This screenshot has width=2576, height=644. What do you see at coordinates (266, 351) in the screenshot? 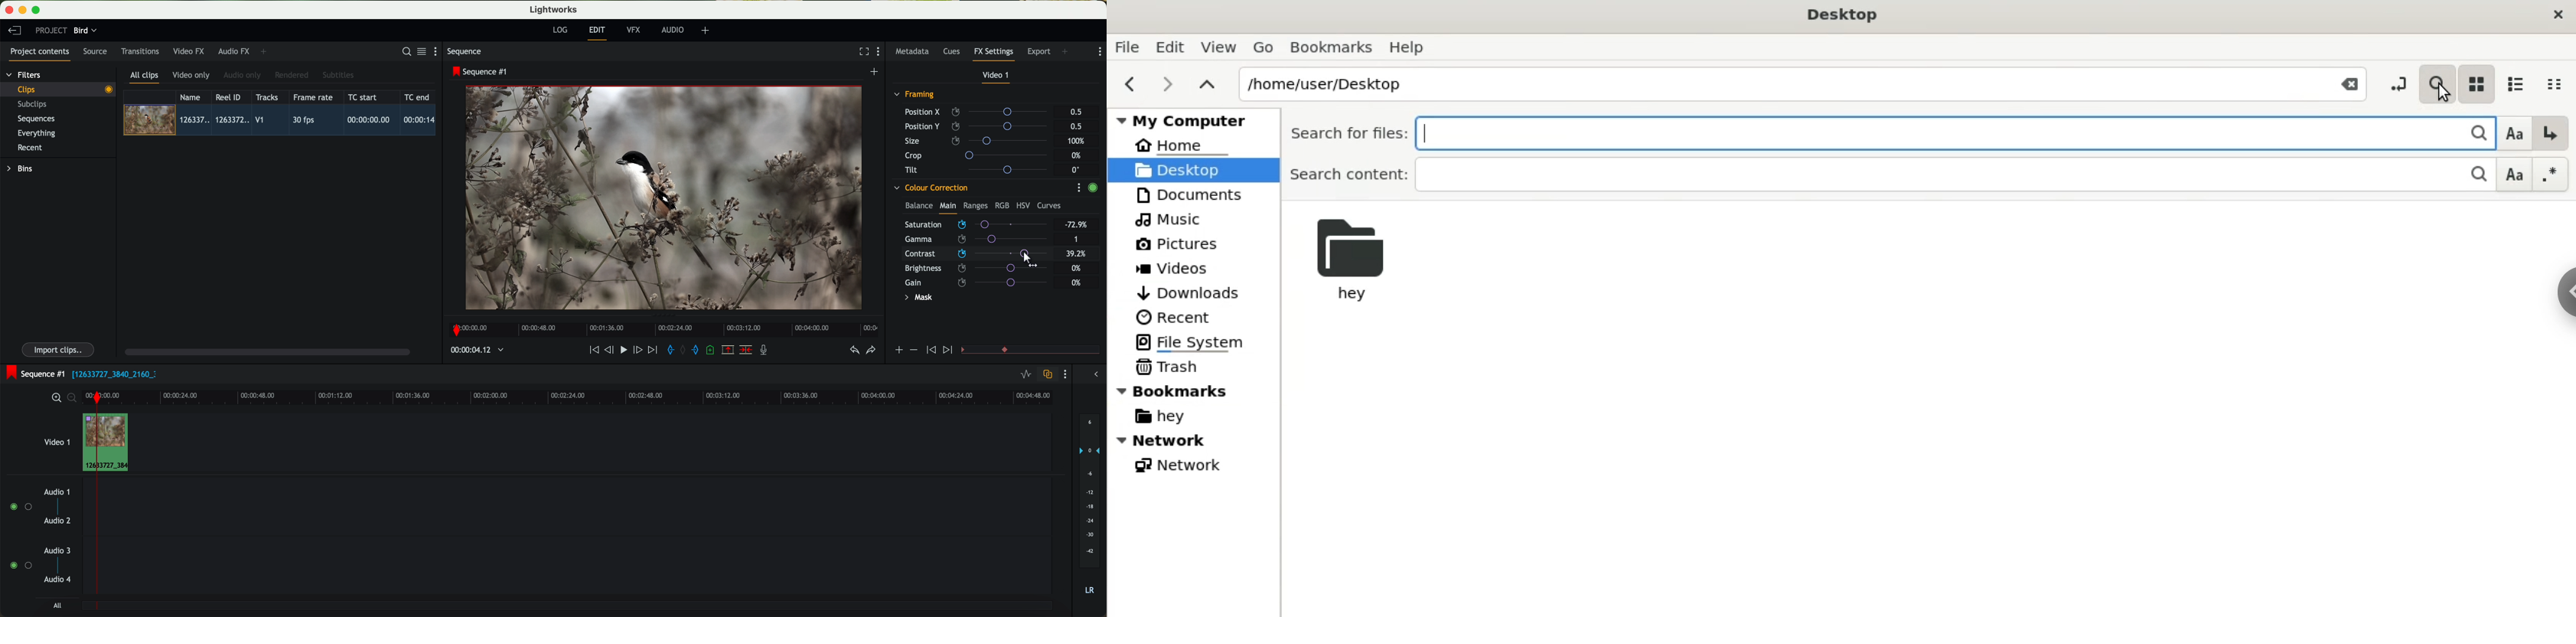
I see `scroll bar` at bounding box center [266, 351].